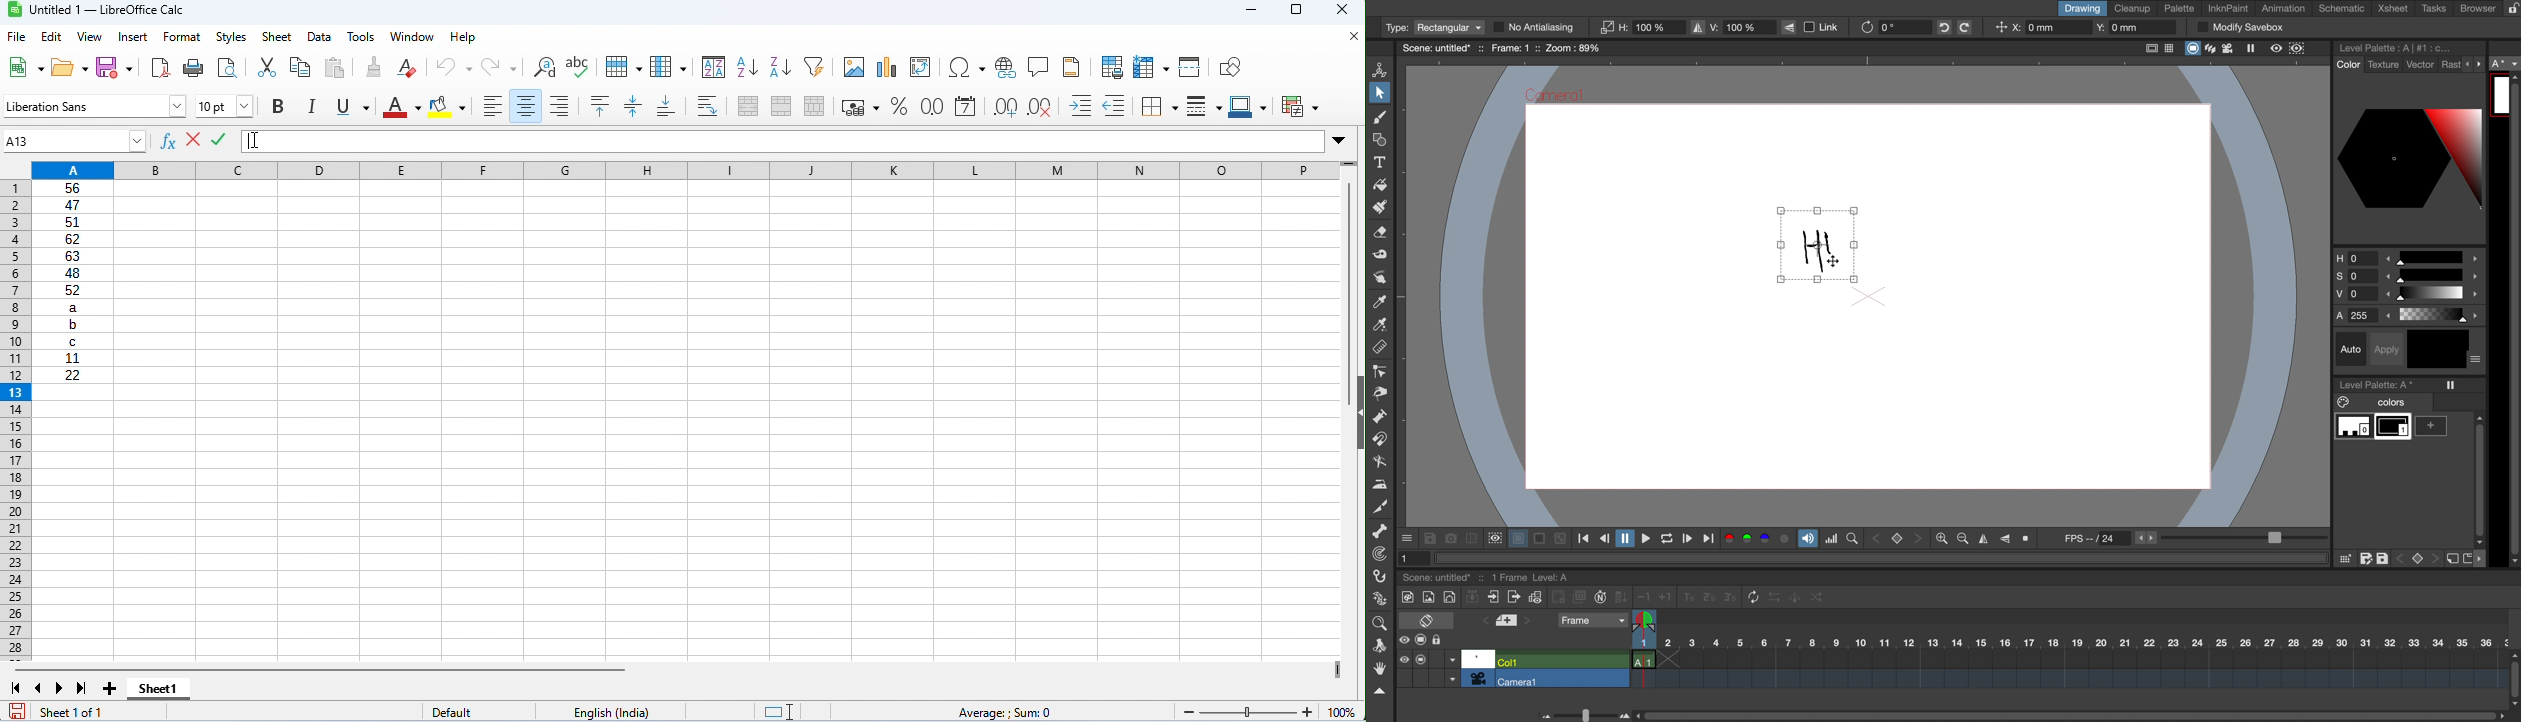  What do you see at coordinates (1425, 620) in the screenshot?
I see `toggle x sheet timeline` at bounding box center [1425, 620].